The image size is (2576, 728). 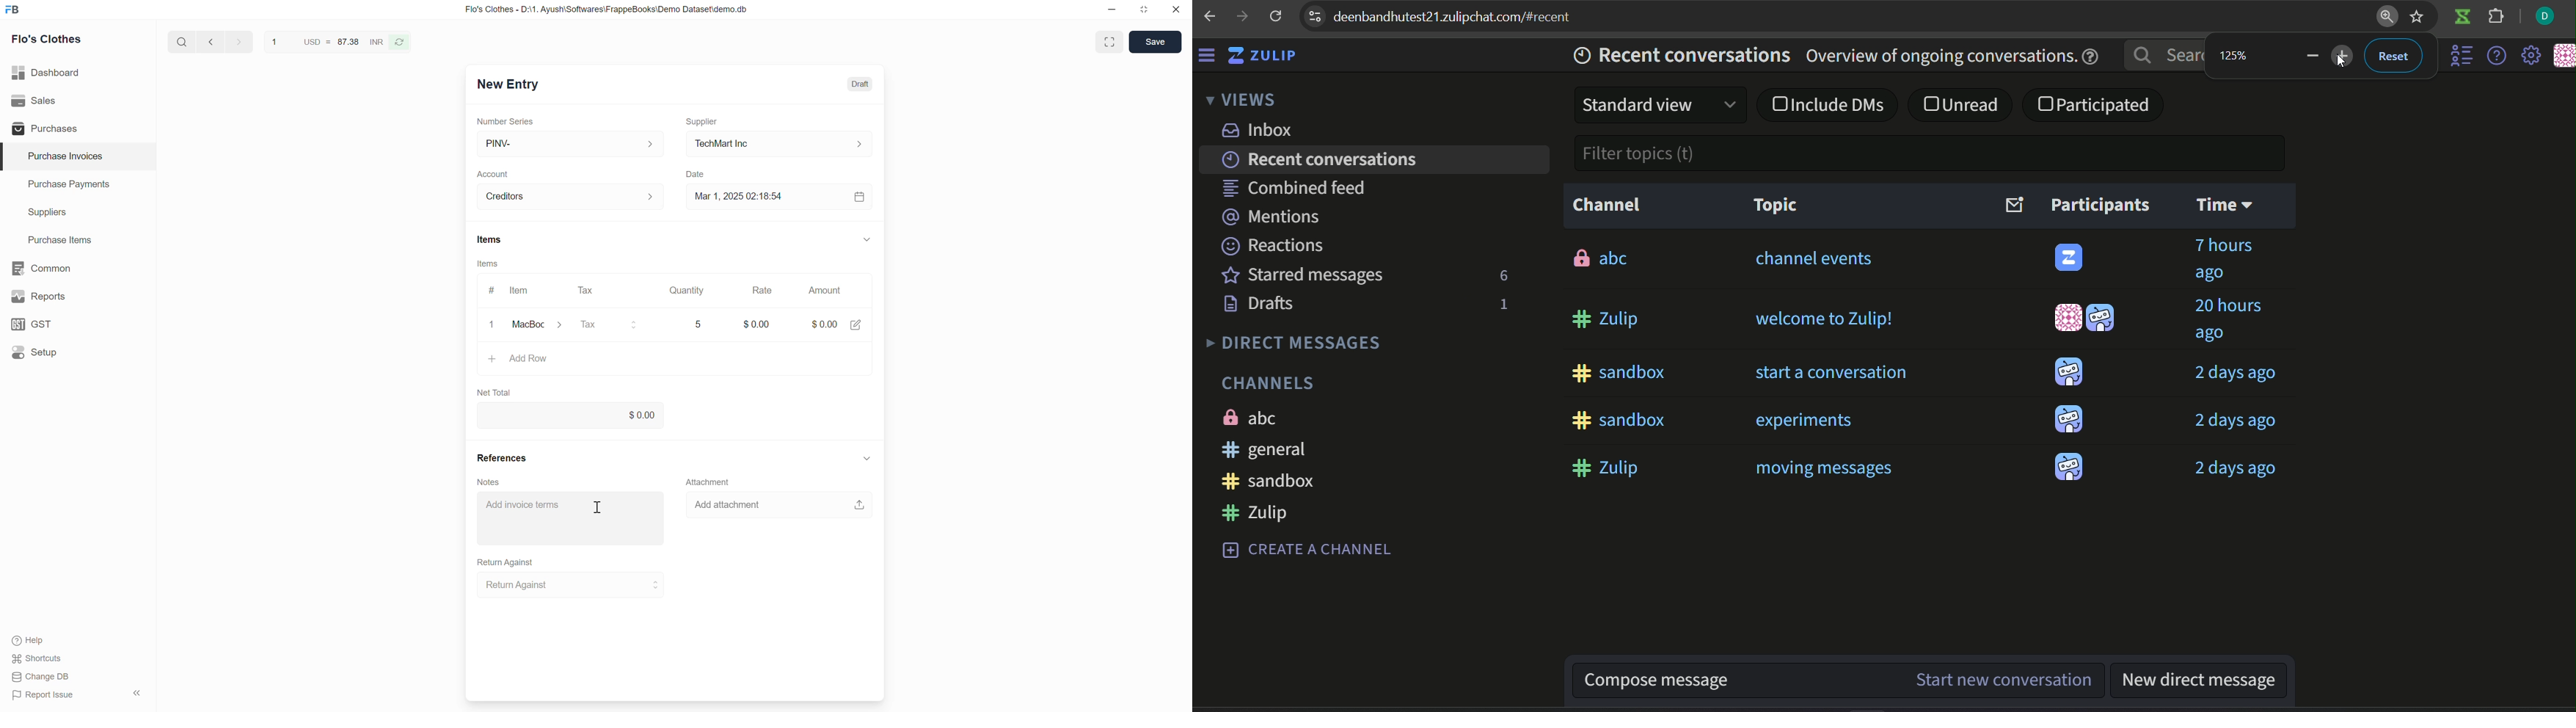 I want to click on clear/remove input, so click(x=493, y=326).